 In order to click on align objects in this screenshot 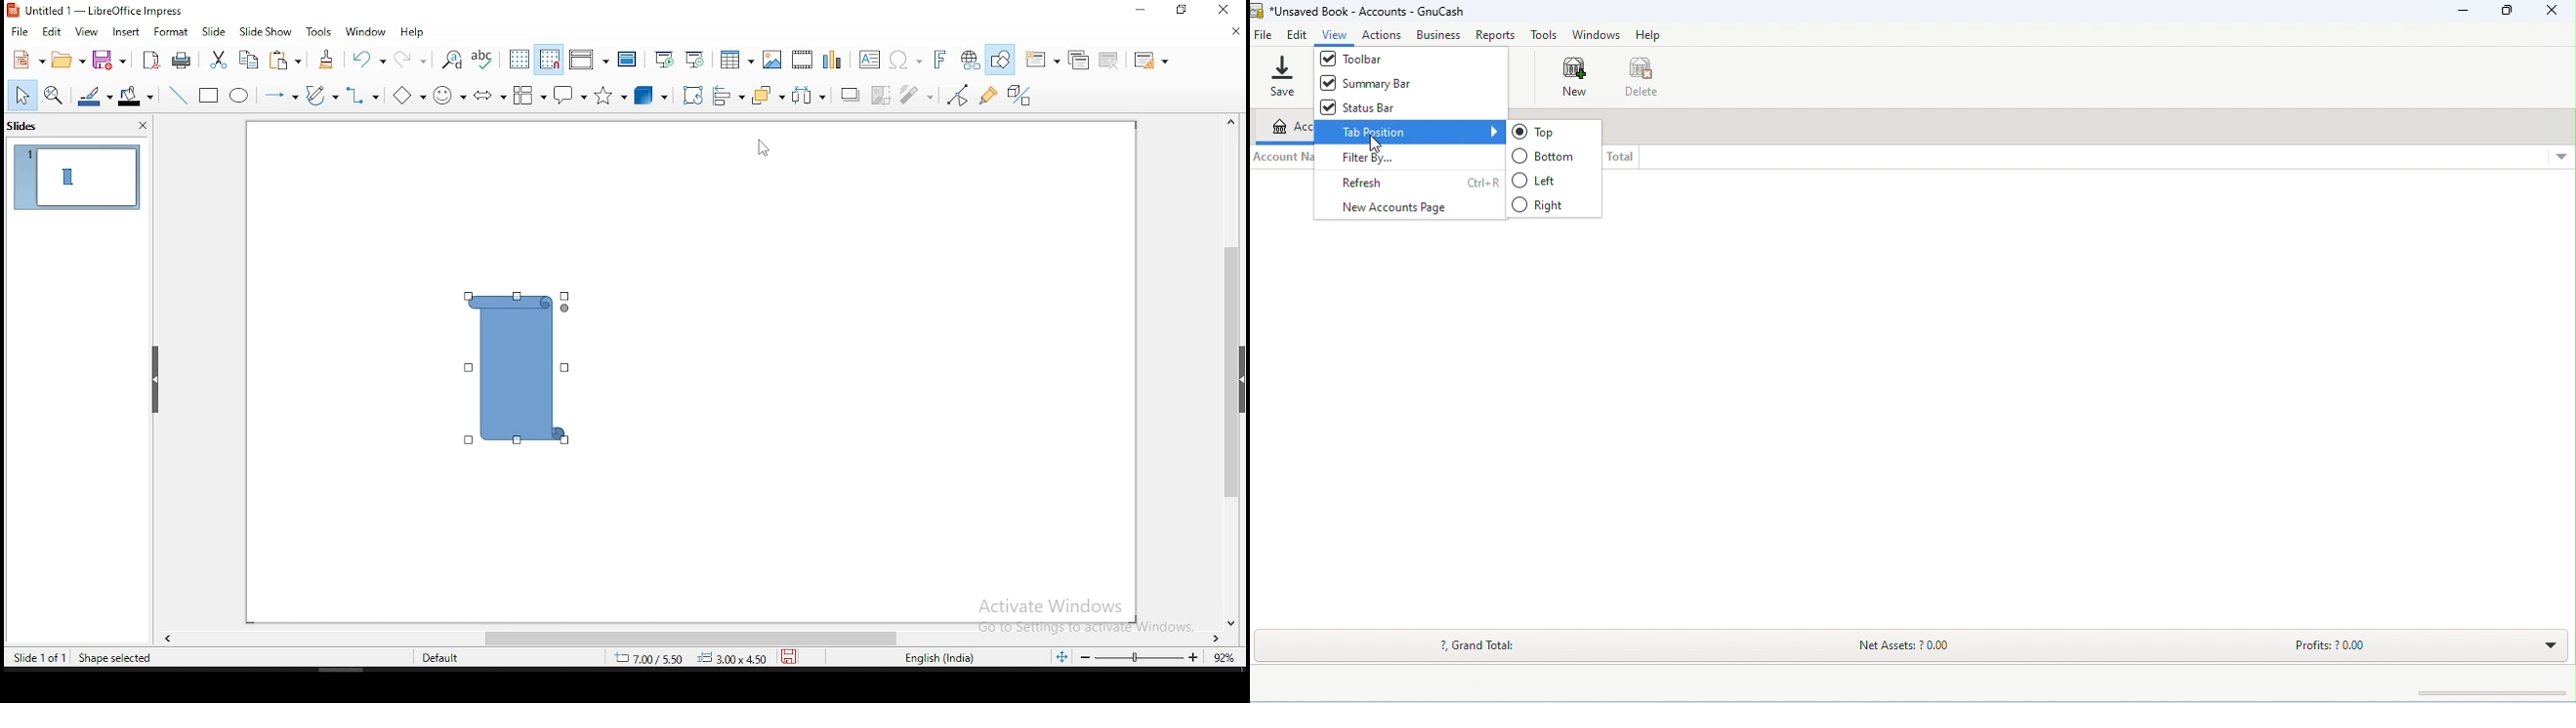, I will do `click(729, 93)`.